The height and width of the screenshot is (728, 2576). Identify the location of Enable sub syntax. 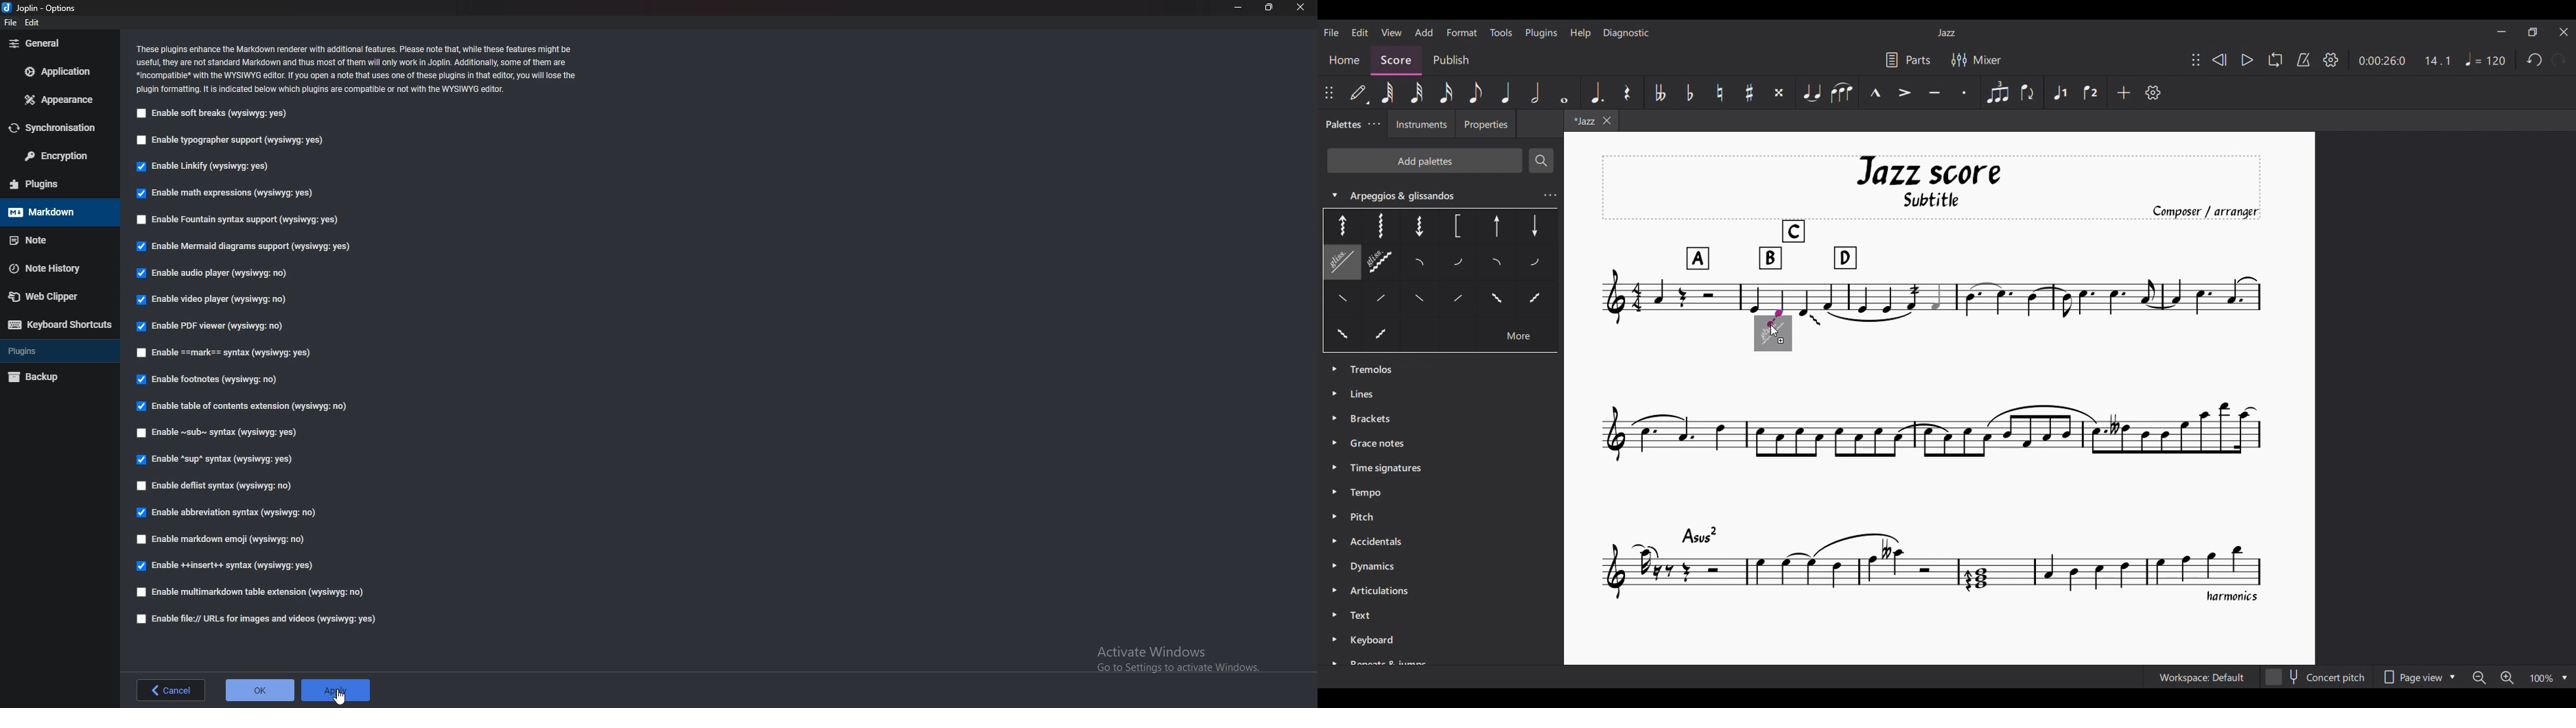
(218, 434).